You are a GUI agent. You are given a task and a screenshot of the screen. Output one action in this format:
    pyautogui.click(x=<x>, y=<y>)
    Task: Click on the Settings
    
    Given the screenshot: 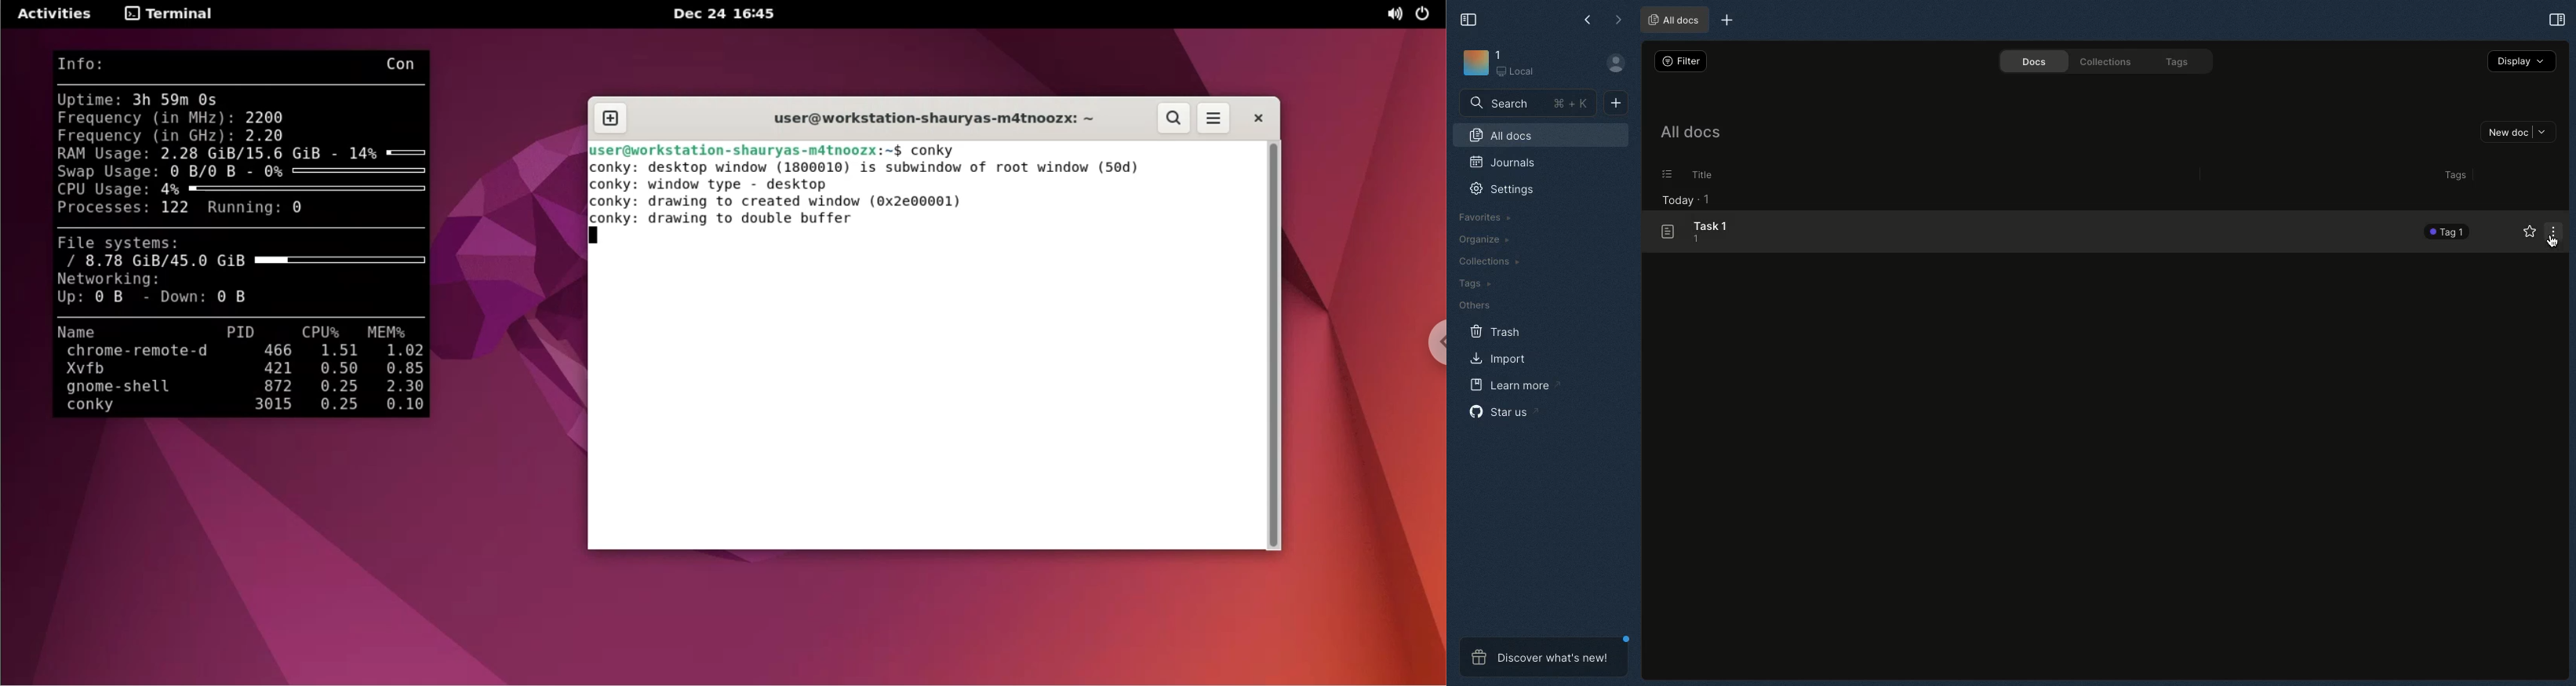 What is the action you would take?
    pyautogui.click(x=1503, y=188)
    